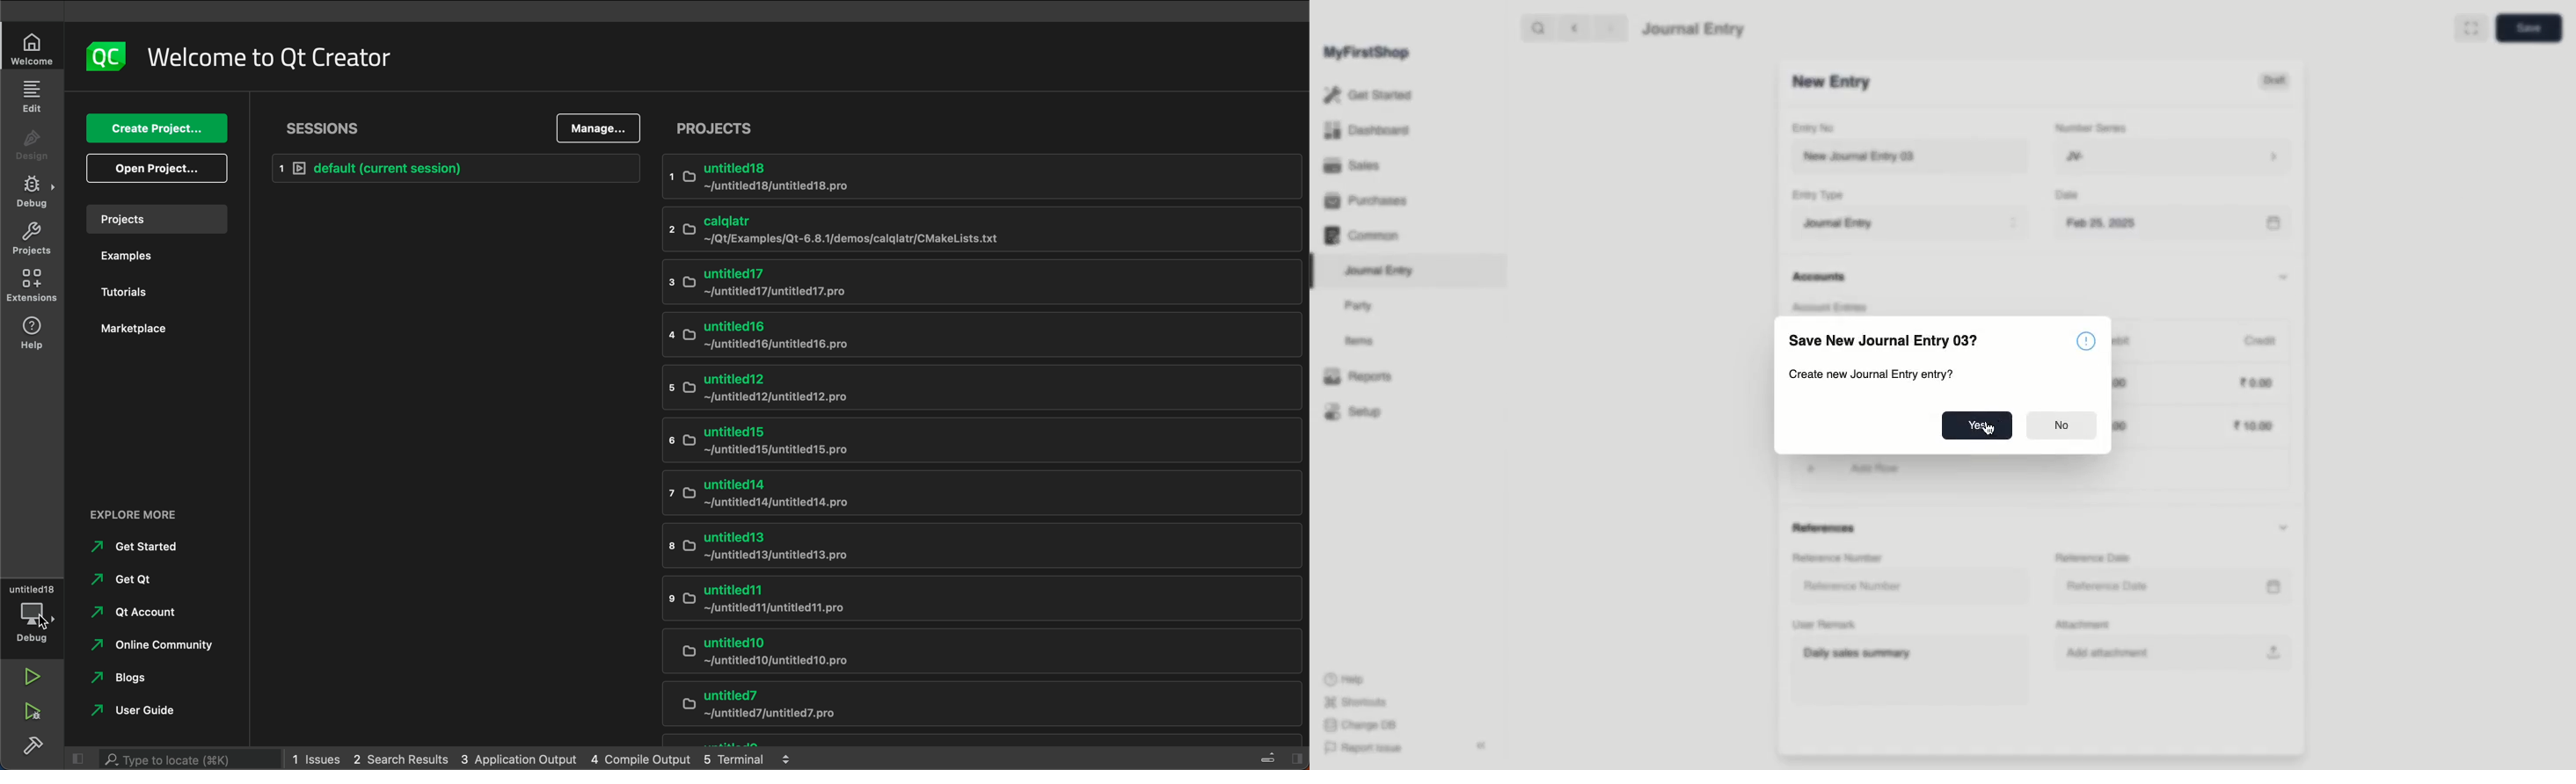  I want to click on untitled15, so click(924, 442).